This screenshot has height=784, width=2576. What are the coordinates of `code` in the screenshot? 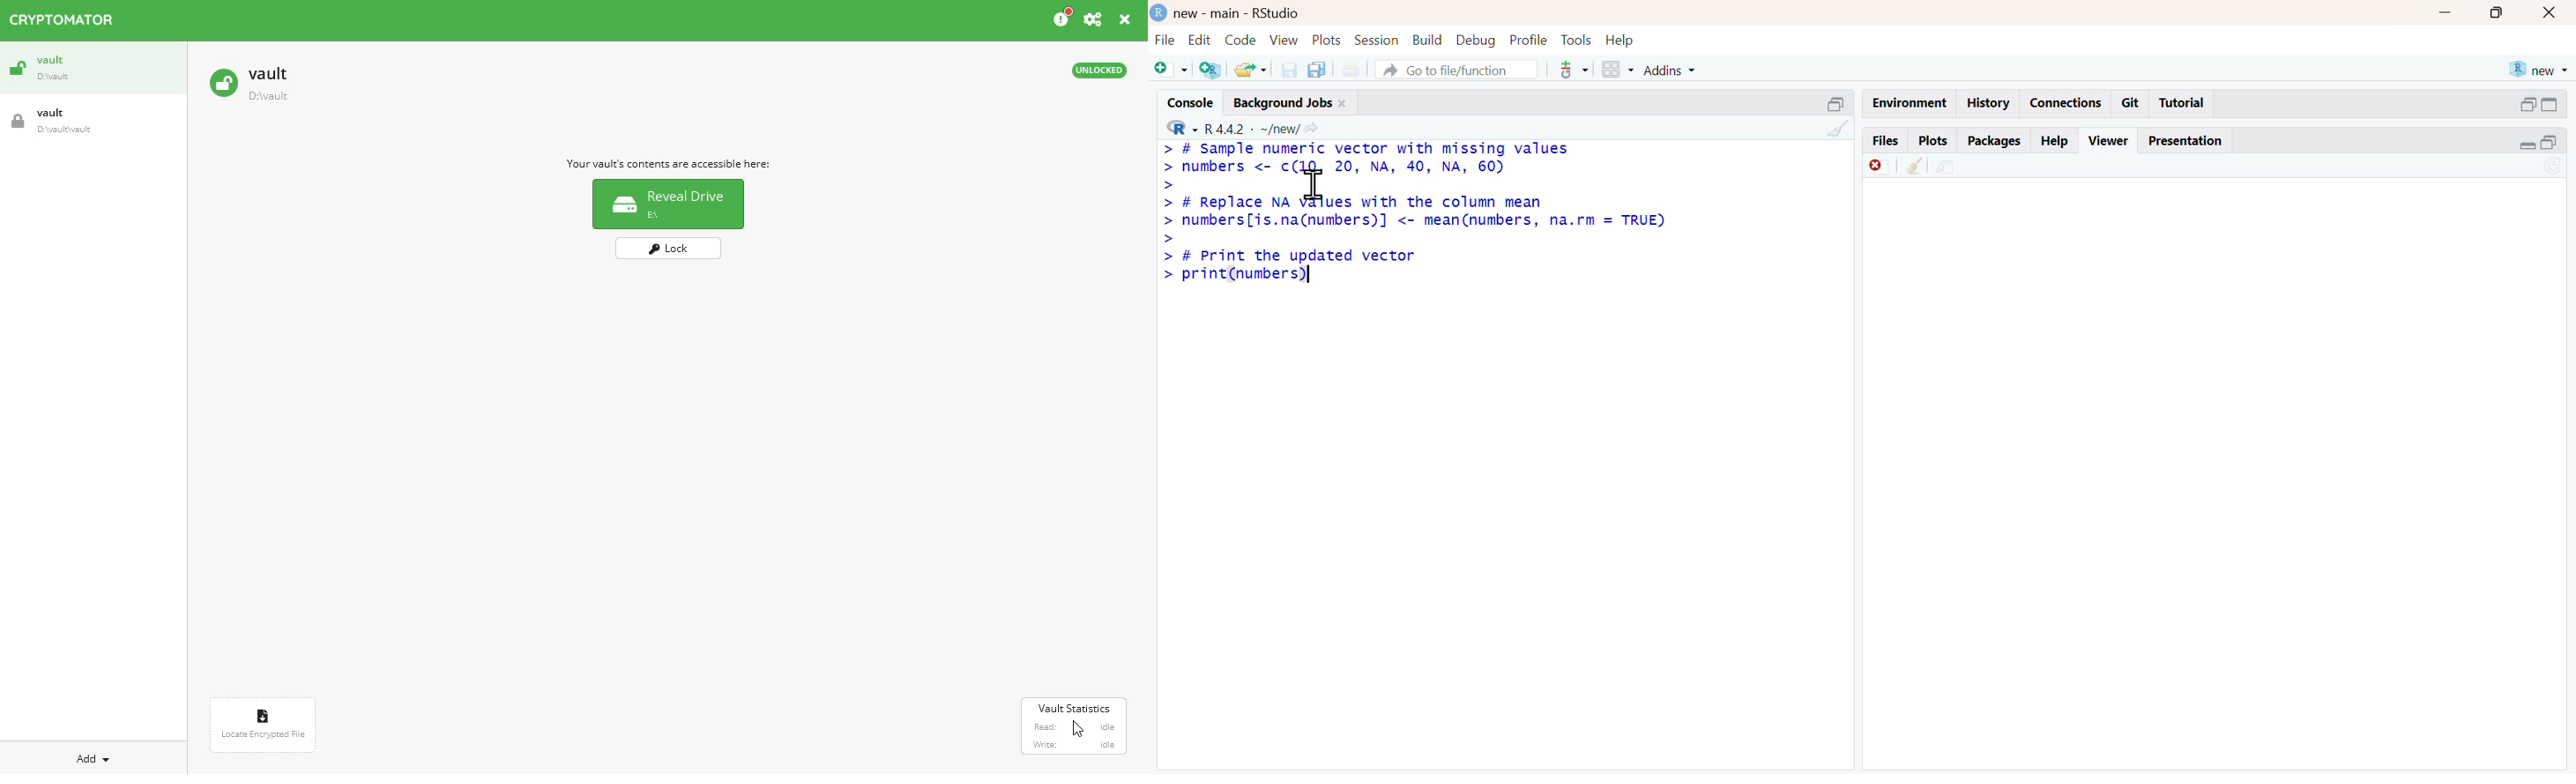 It's located at (1242, 39).